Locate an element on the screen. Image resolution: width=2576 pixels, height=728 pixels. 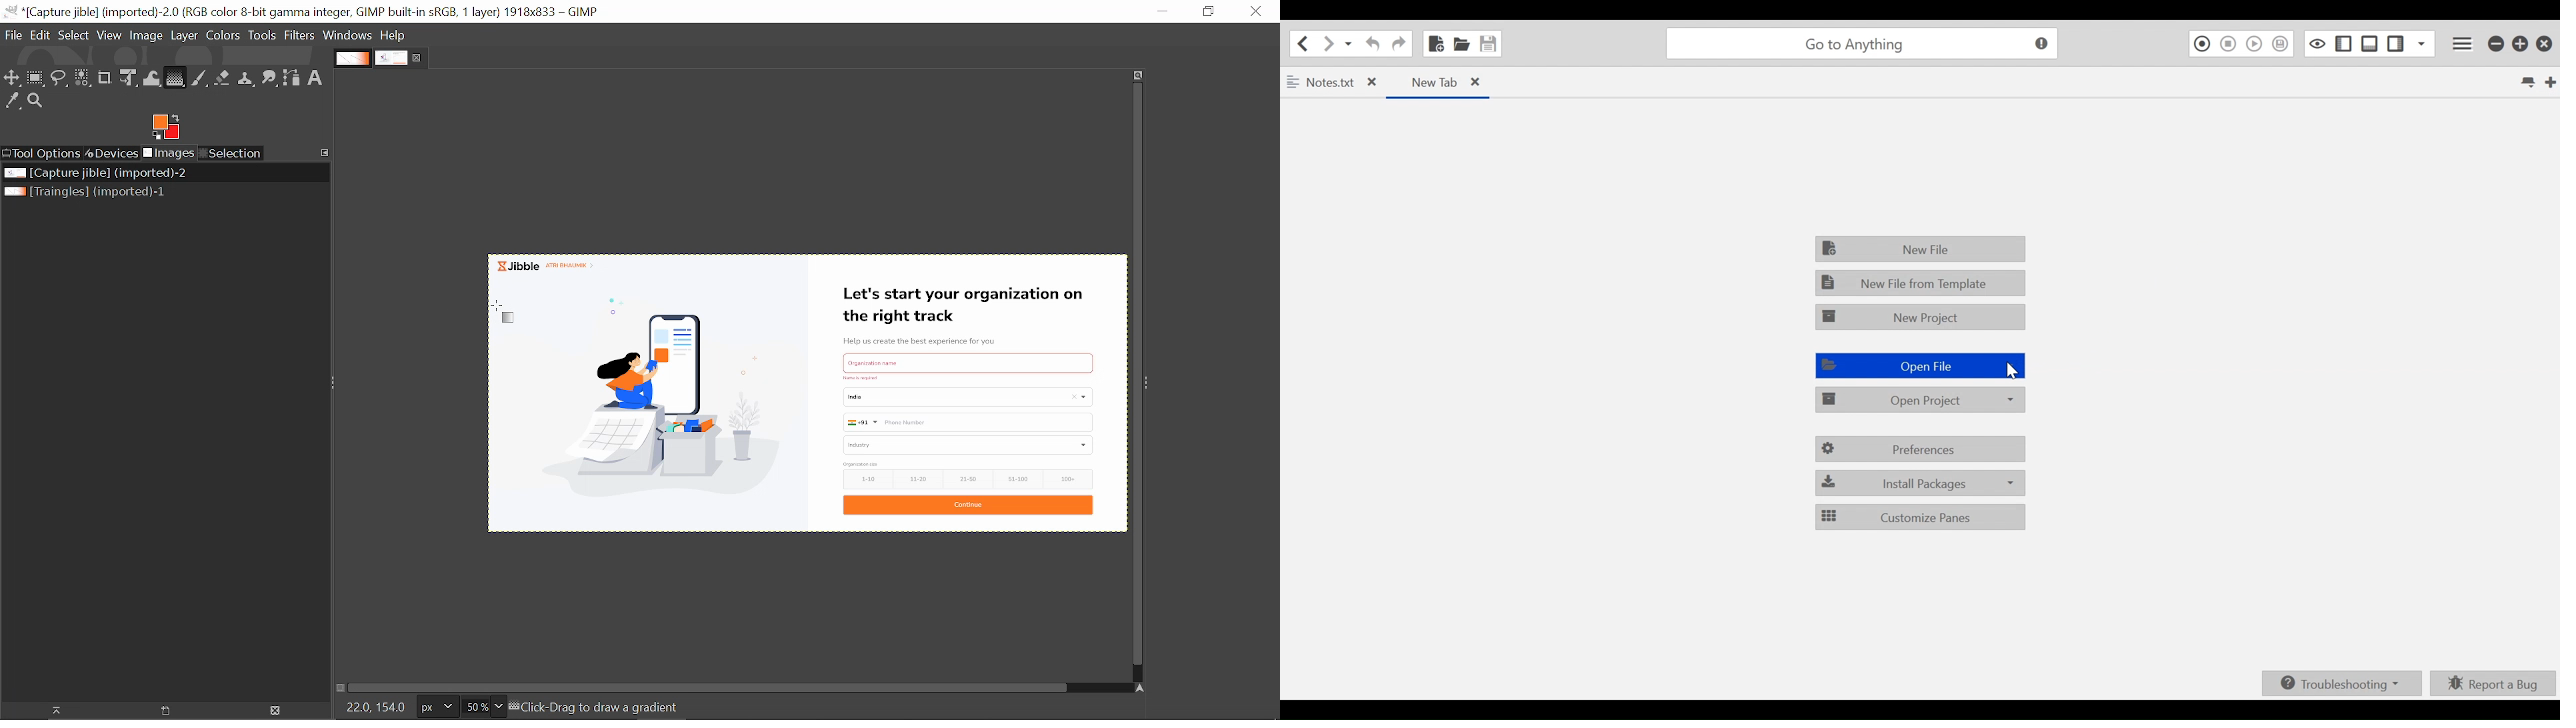
Free select tool is located at coordinates (60, 79).